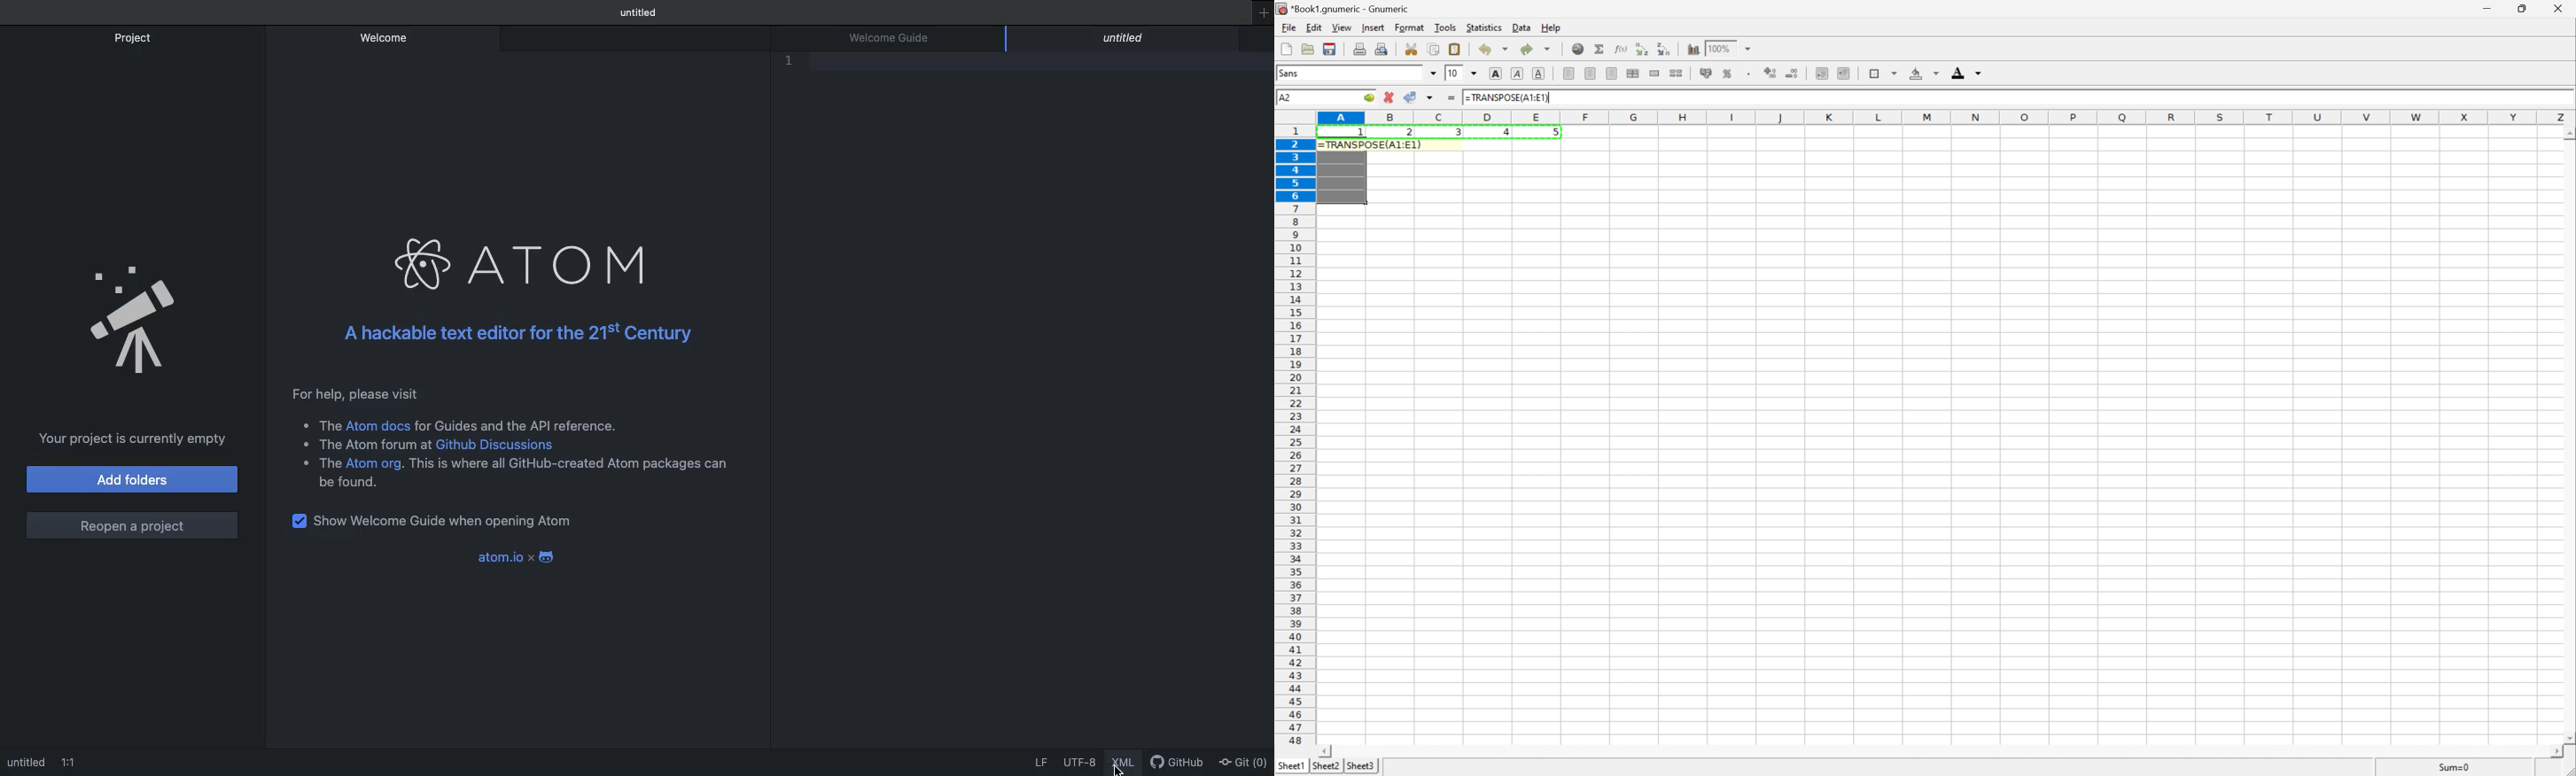  What do you see at coordinates (2561, 11) in the screenshot?
I see `close` at bounding box center [2561, 11].